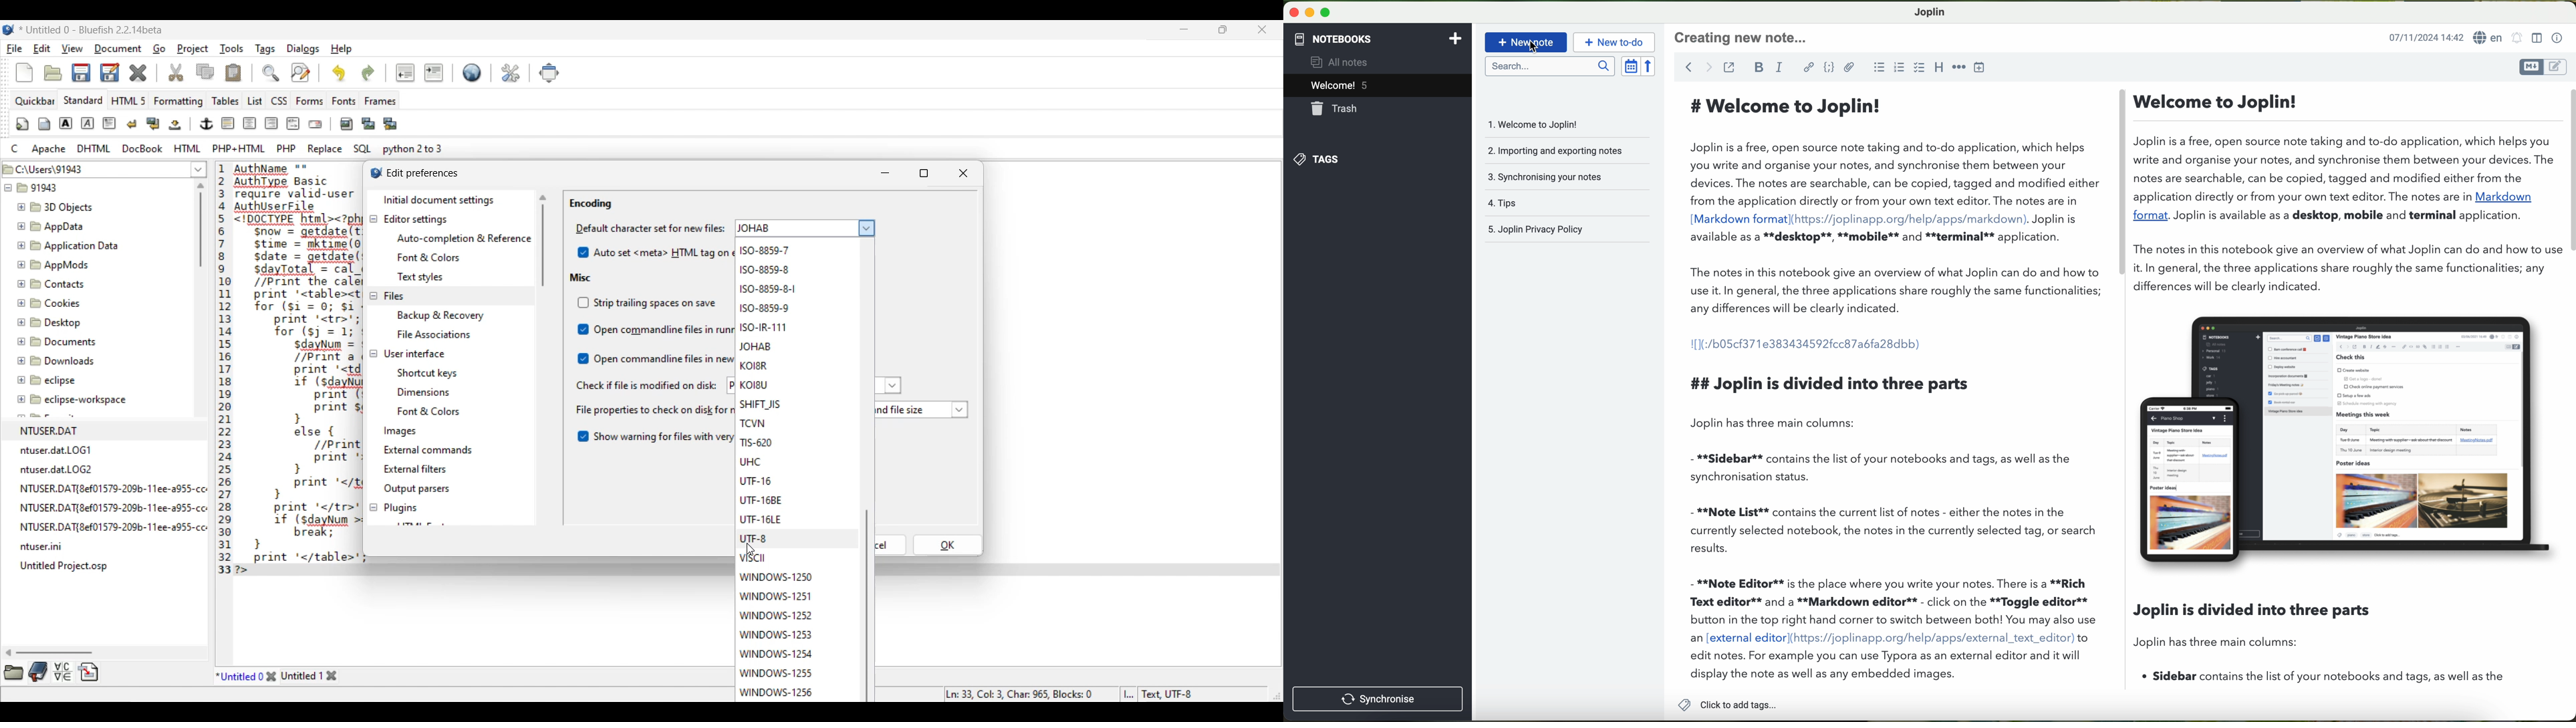 The height and width of the screenshot is (728, 2576). Describe the element at coordinates (225, 101) in the screenshot. I see `Tables menu` at that location.